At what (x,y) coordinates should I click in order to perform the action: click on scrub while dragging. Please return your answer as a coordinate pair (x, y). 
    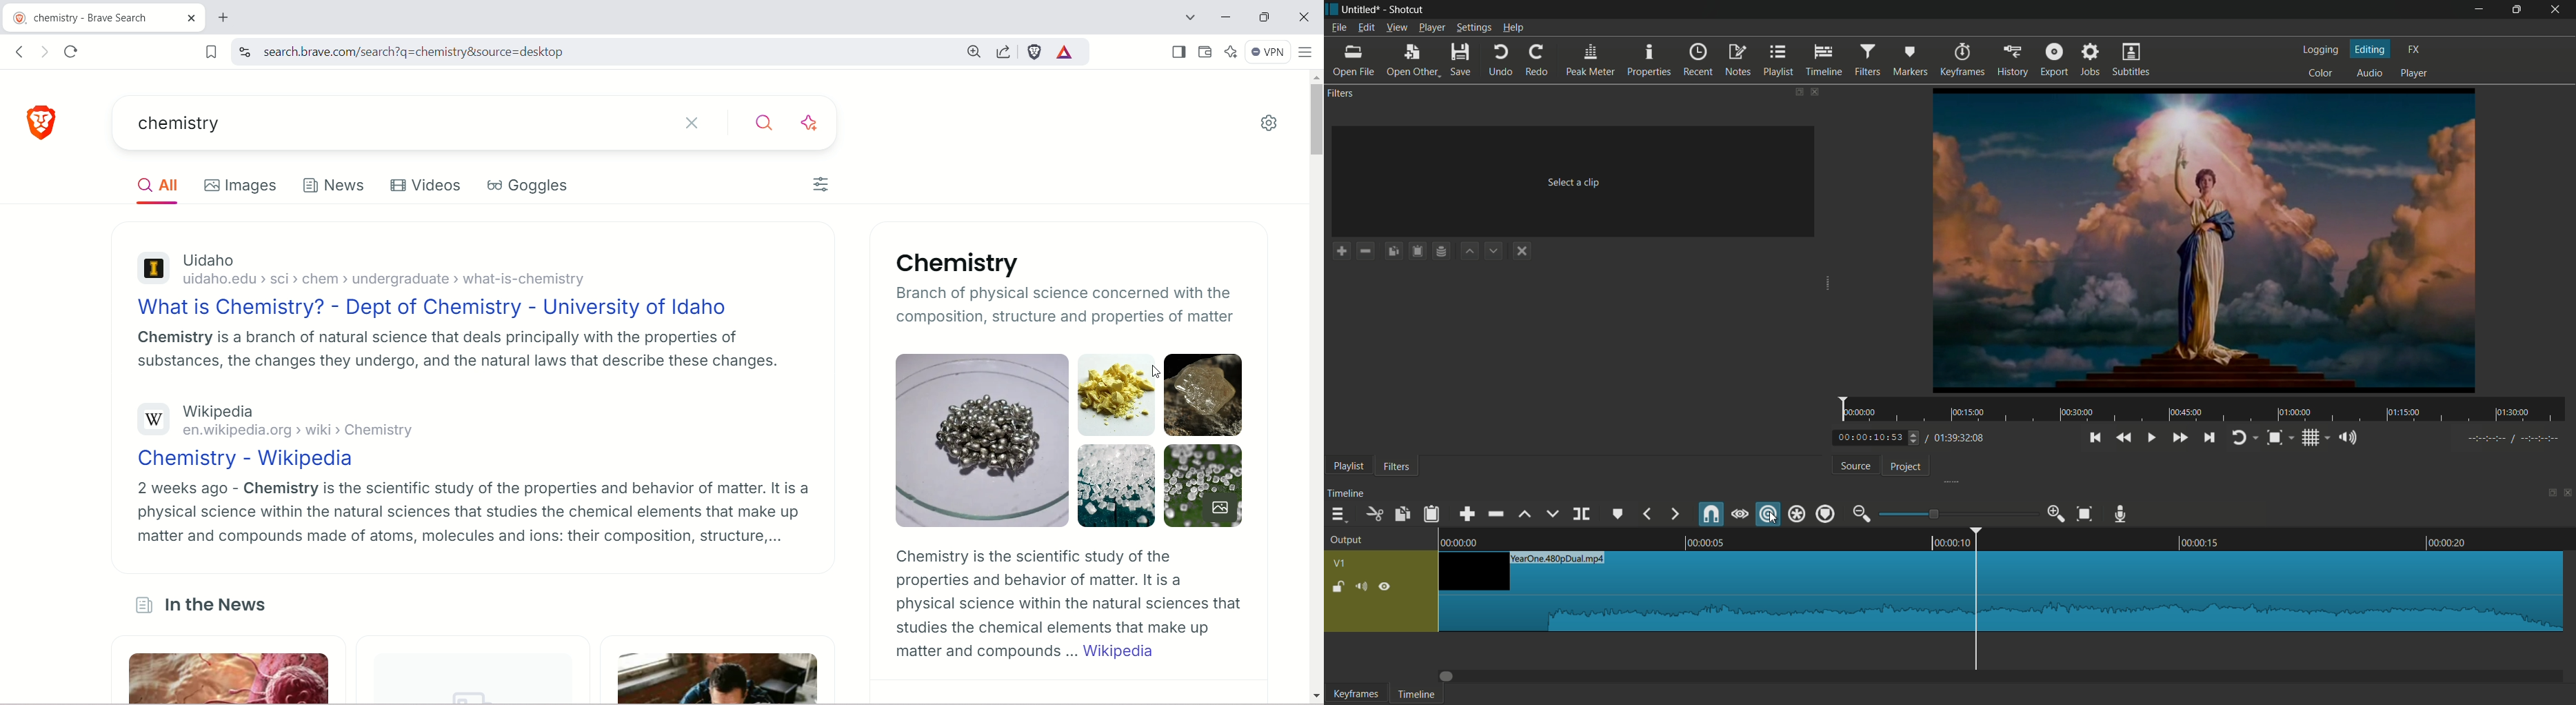
    Looking at the image, I should click on (1740, 514).